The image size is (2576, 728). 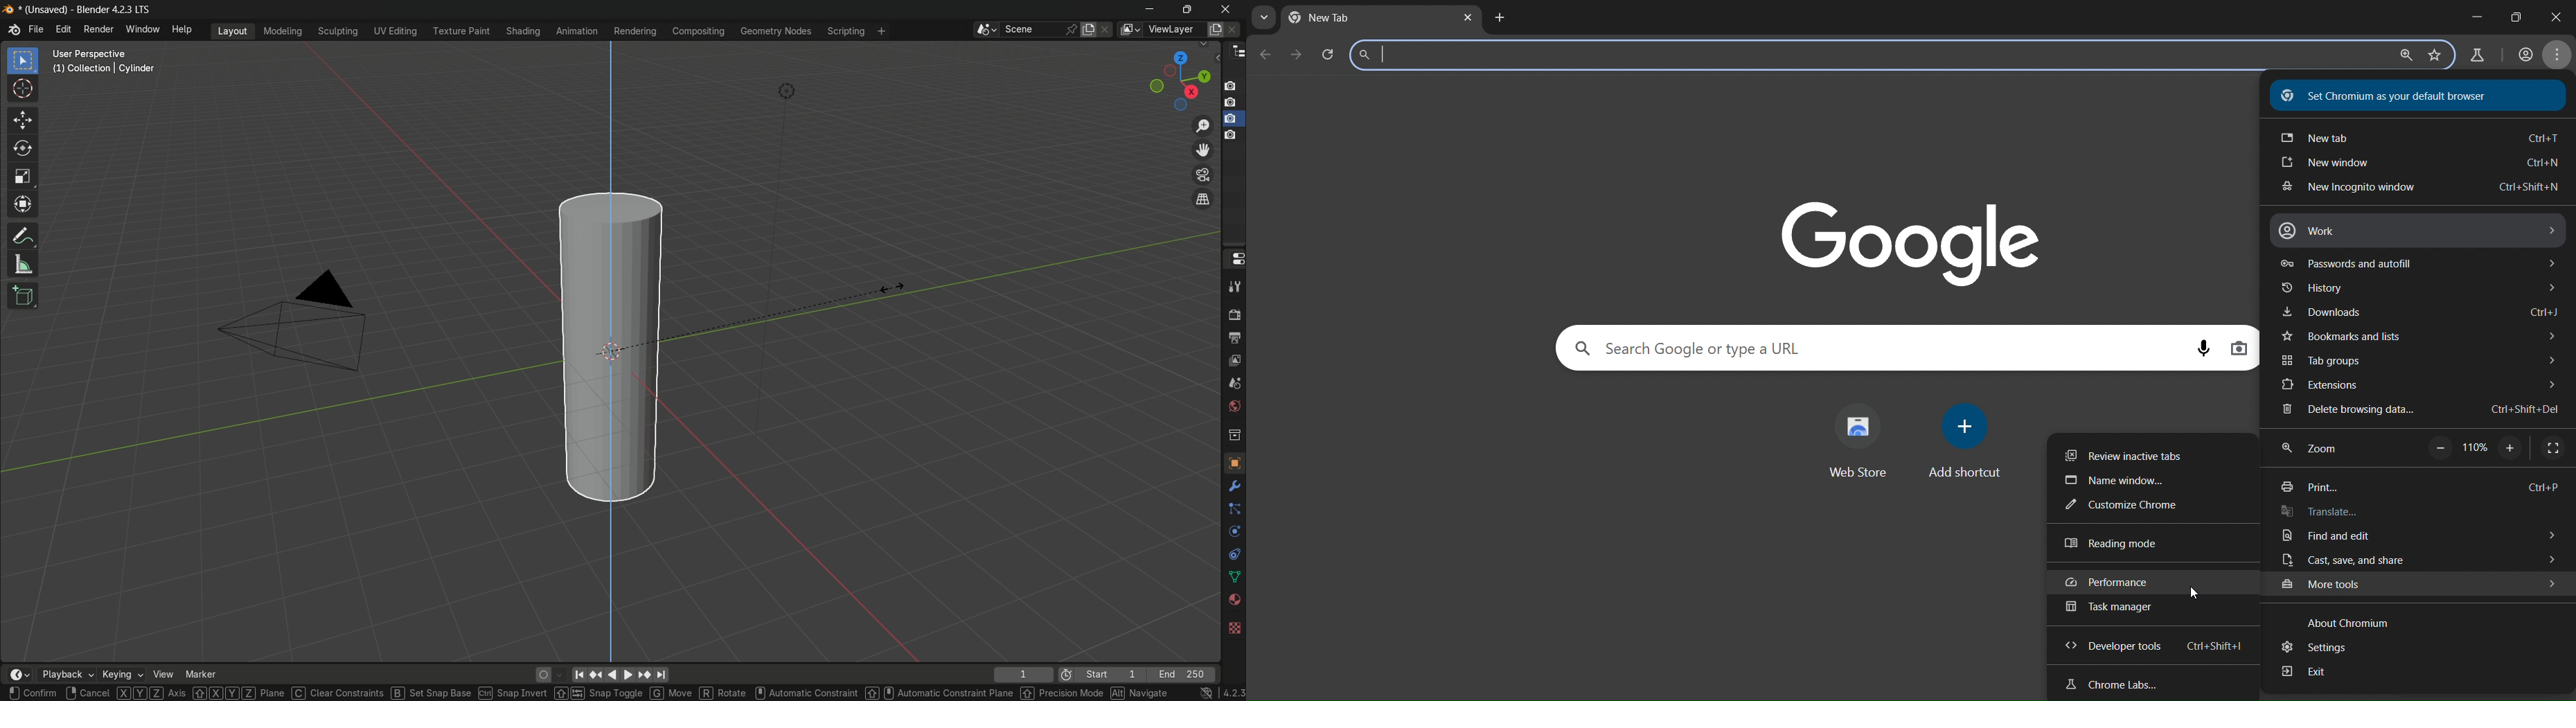 I want to click on extensionns, so click(x=2421, y=386).